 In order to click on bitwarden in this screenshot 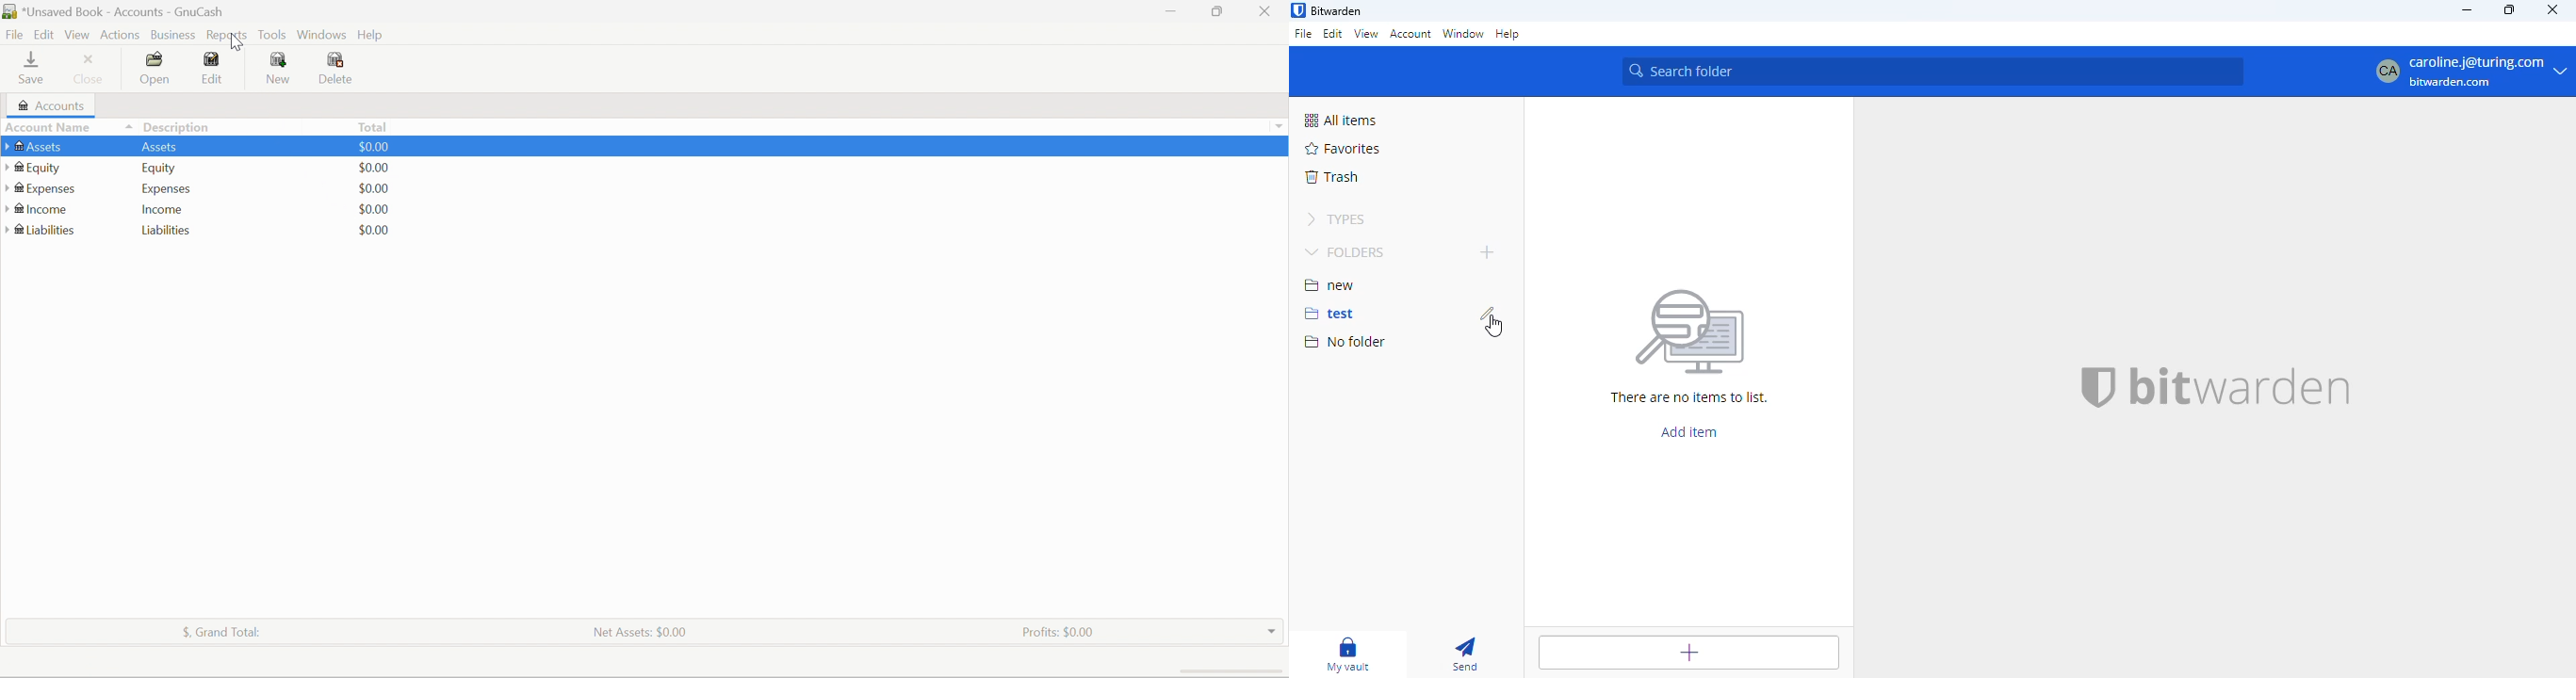, I will do `click(2240, 386)`.